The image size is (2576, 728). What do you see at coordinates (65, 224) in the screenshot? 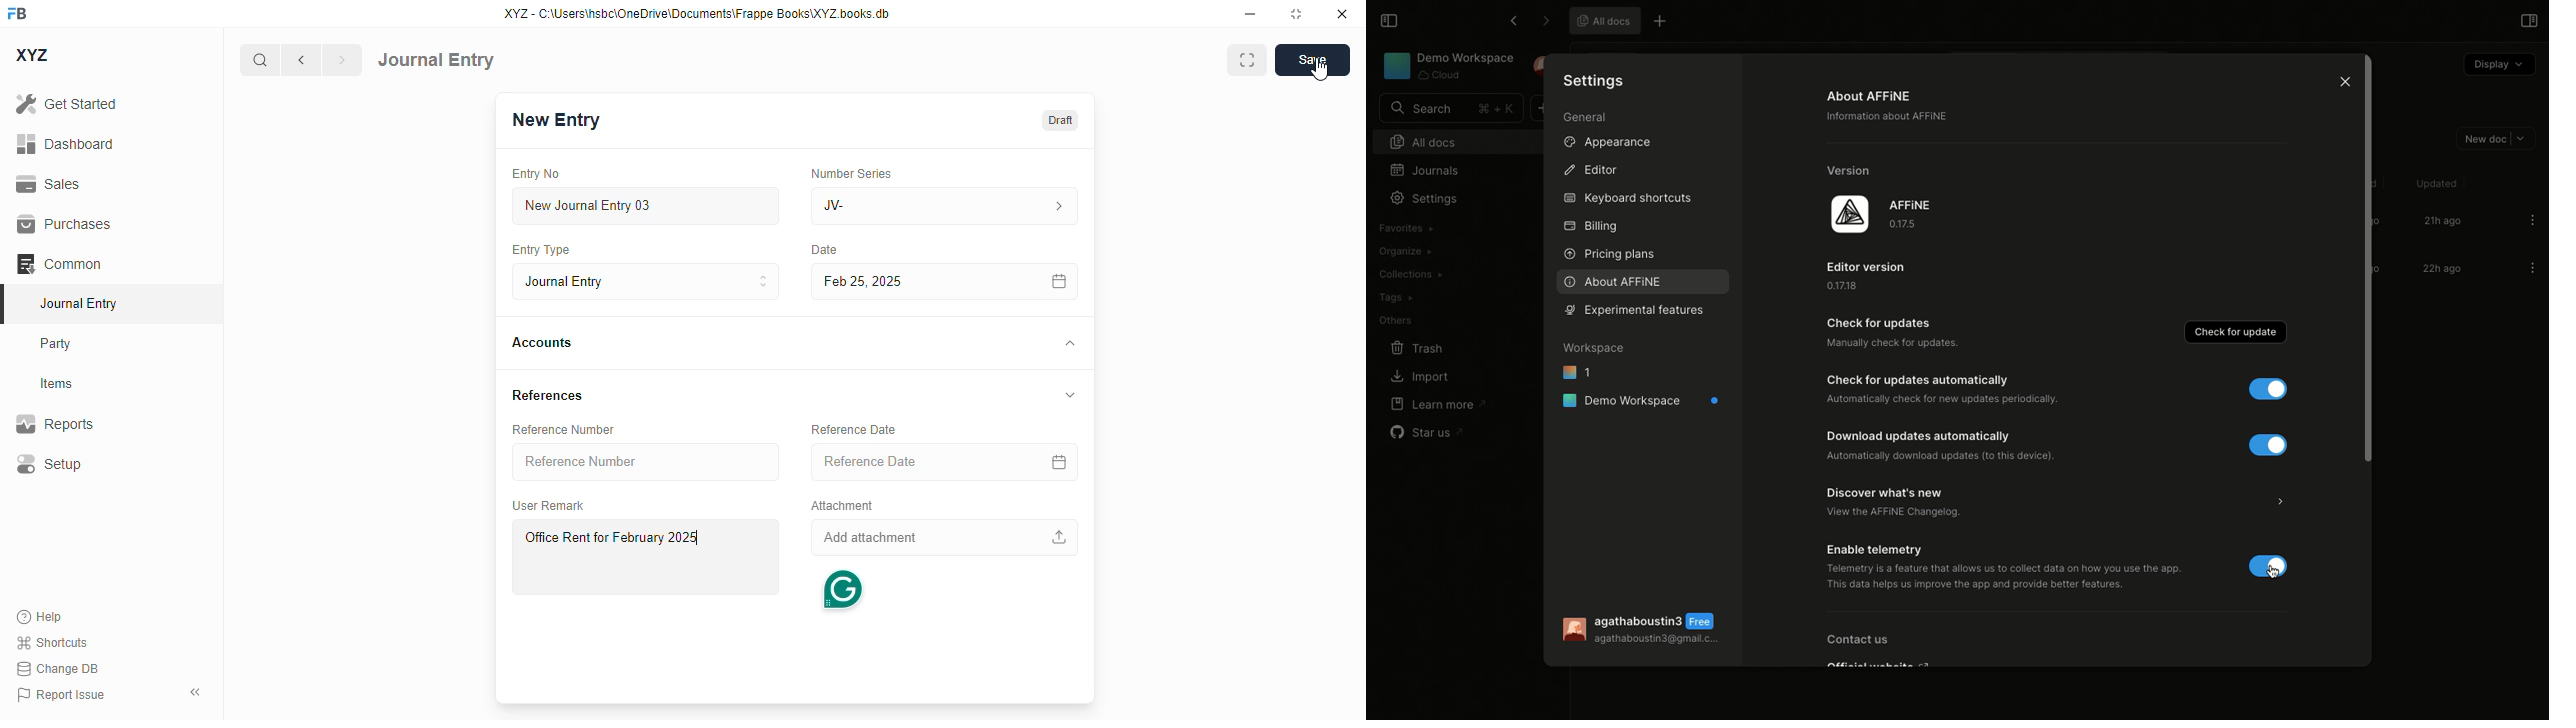
I see `purchases` at bounding box center [65, 224].